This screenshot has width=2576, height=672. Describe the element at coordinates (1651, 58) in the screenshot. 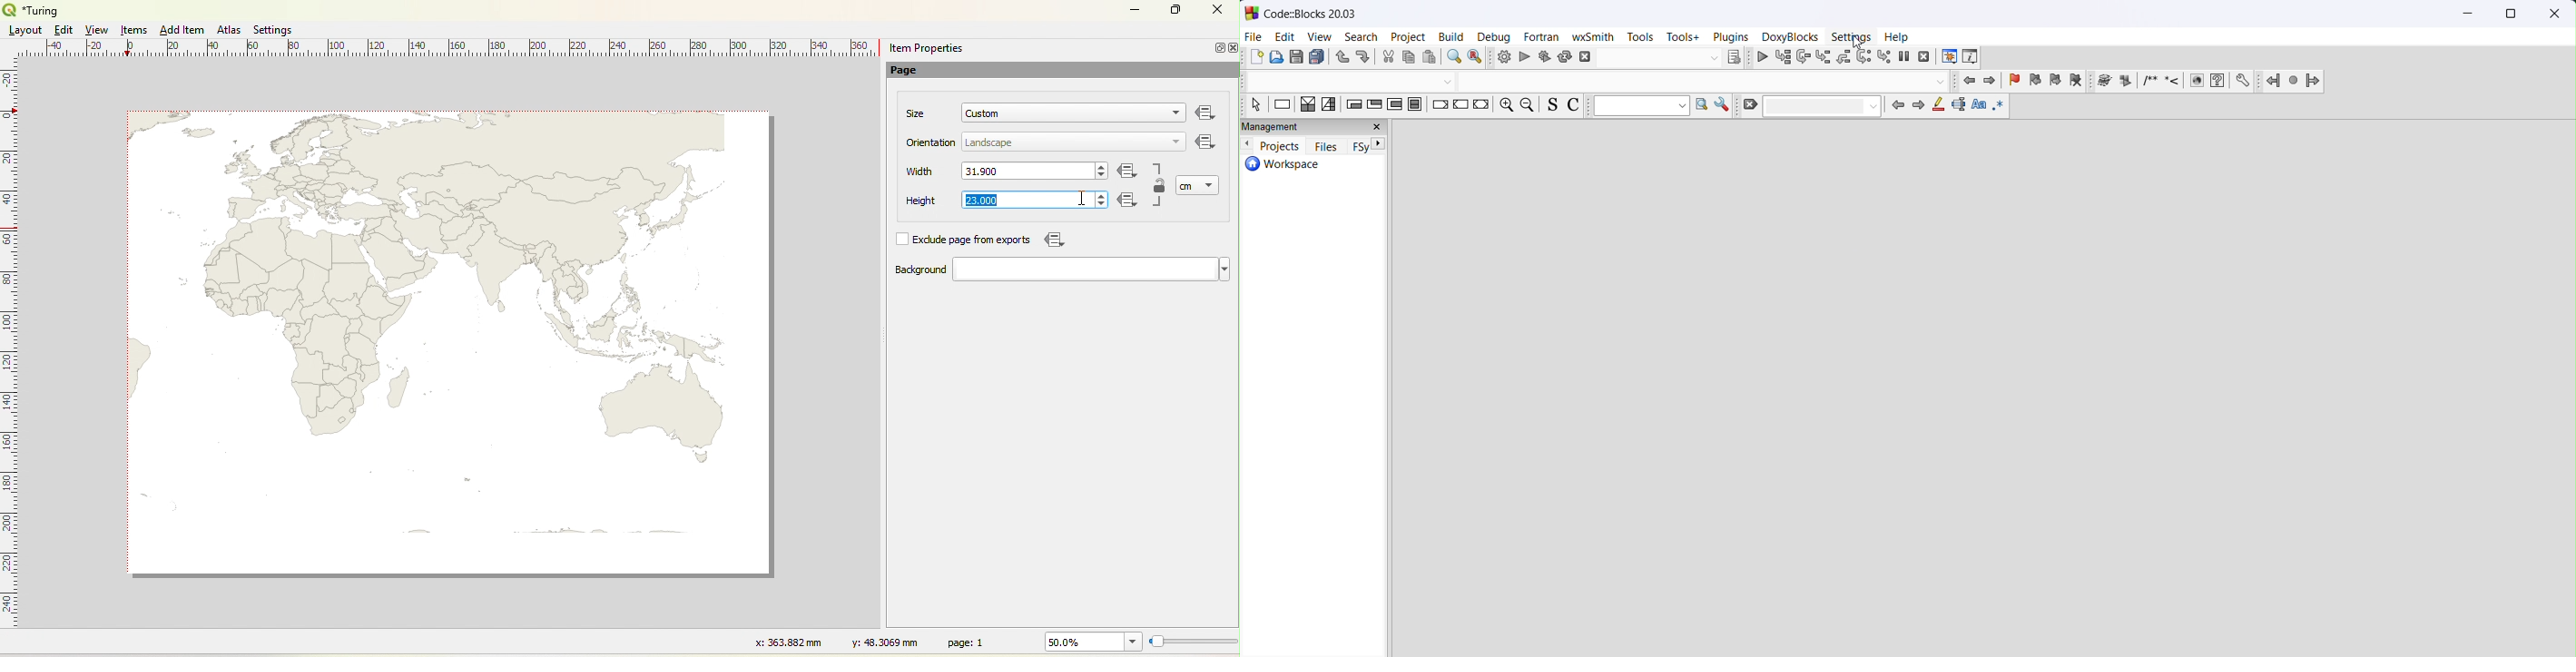

I see `abort` at that location.